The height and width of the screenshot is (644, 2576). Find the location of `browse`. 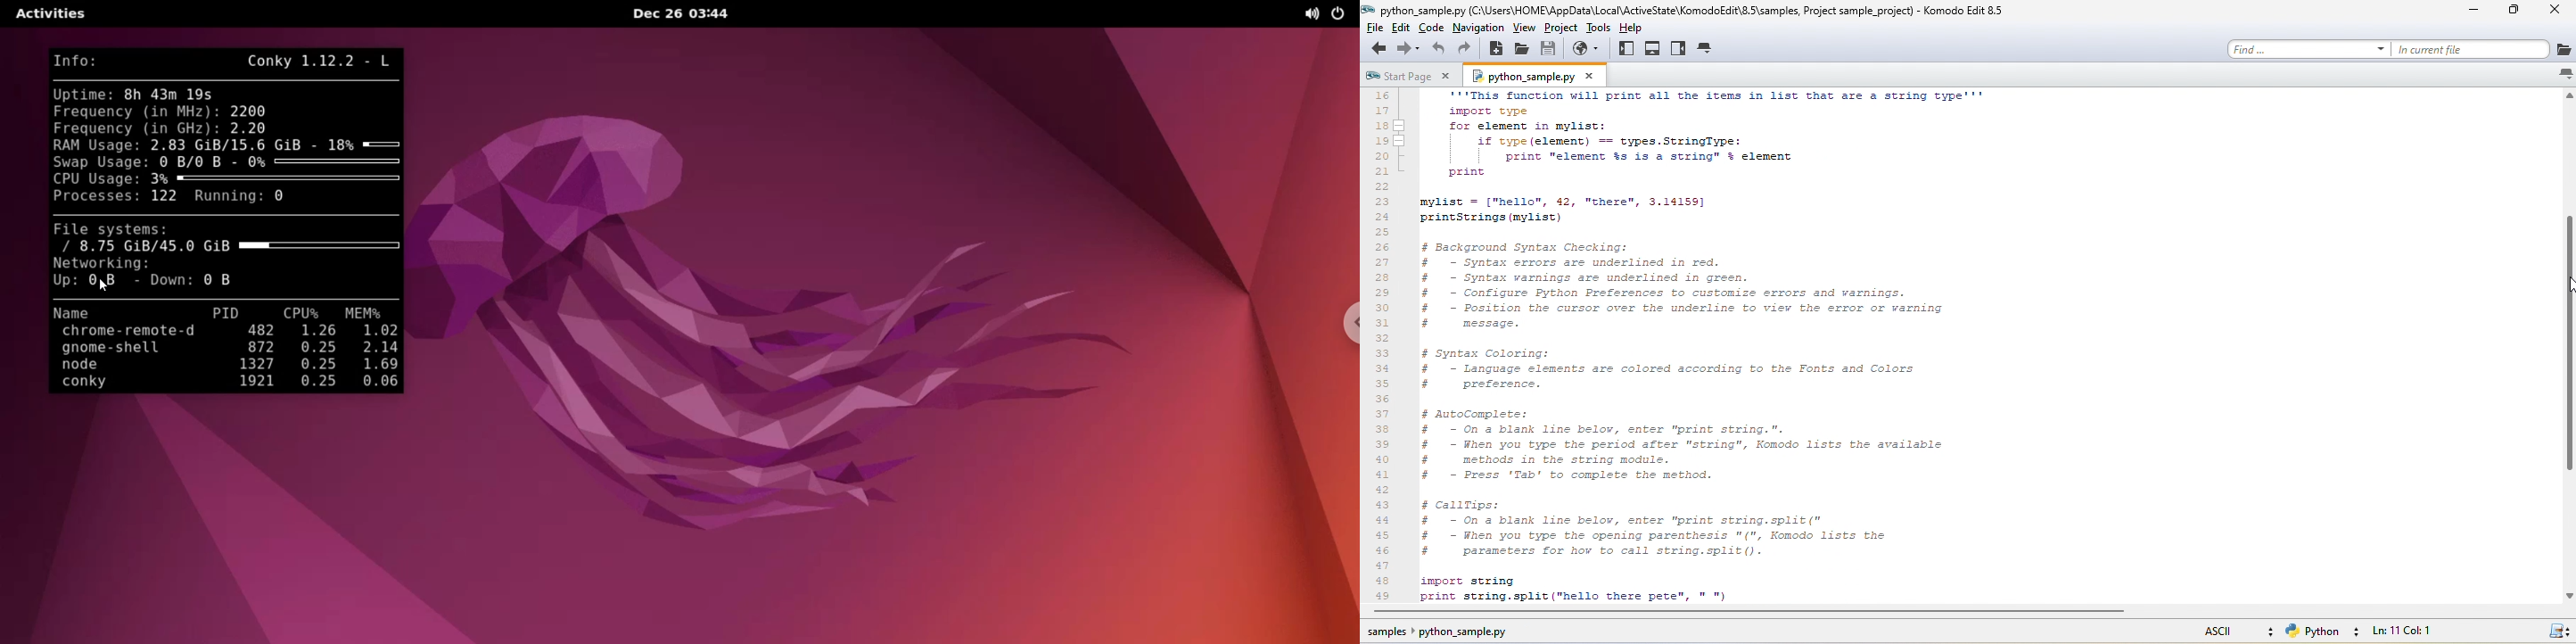

browse is located at coordinates (1590, 48).